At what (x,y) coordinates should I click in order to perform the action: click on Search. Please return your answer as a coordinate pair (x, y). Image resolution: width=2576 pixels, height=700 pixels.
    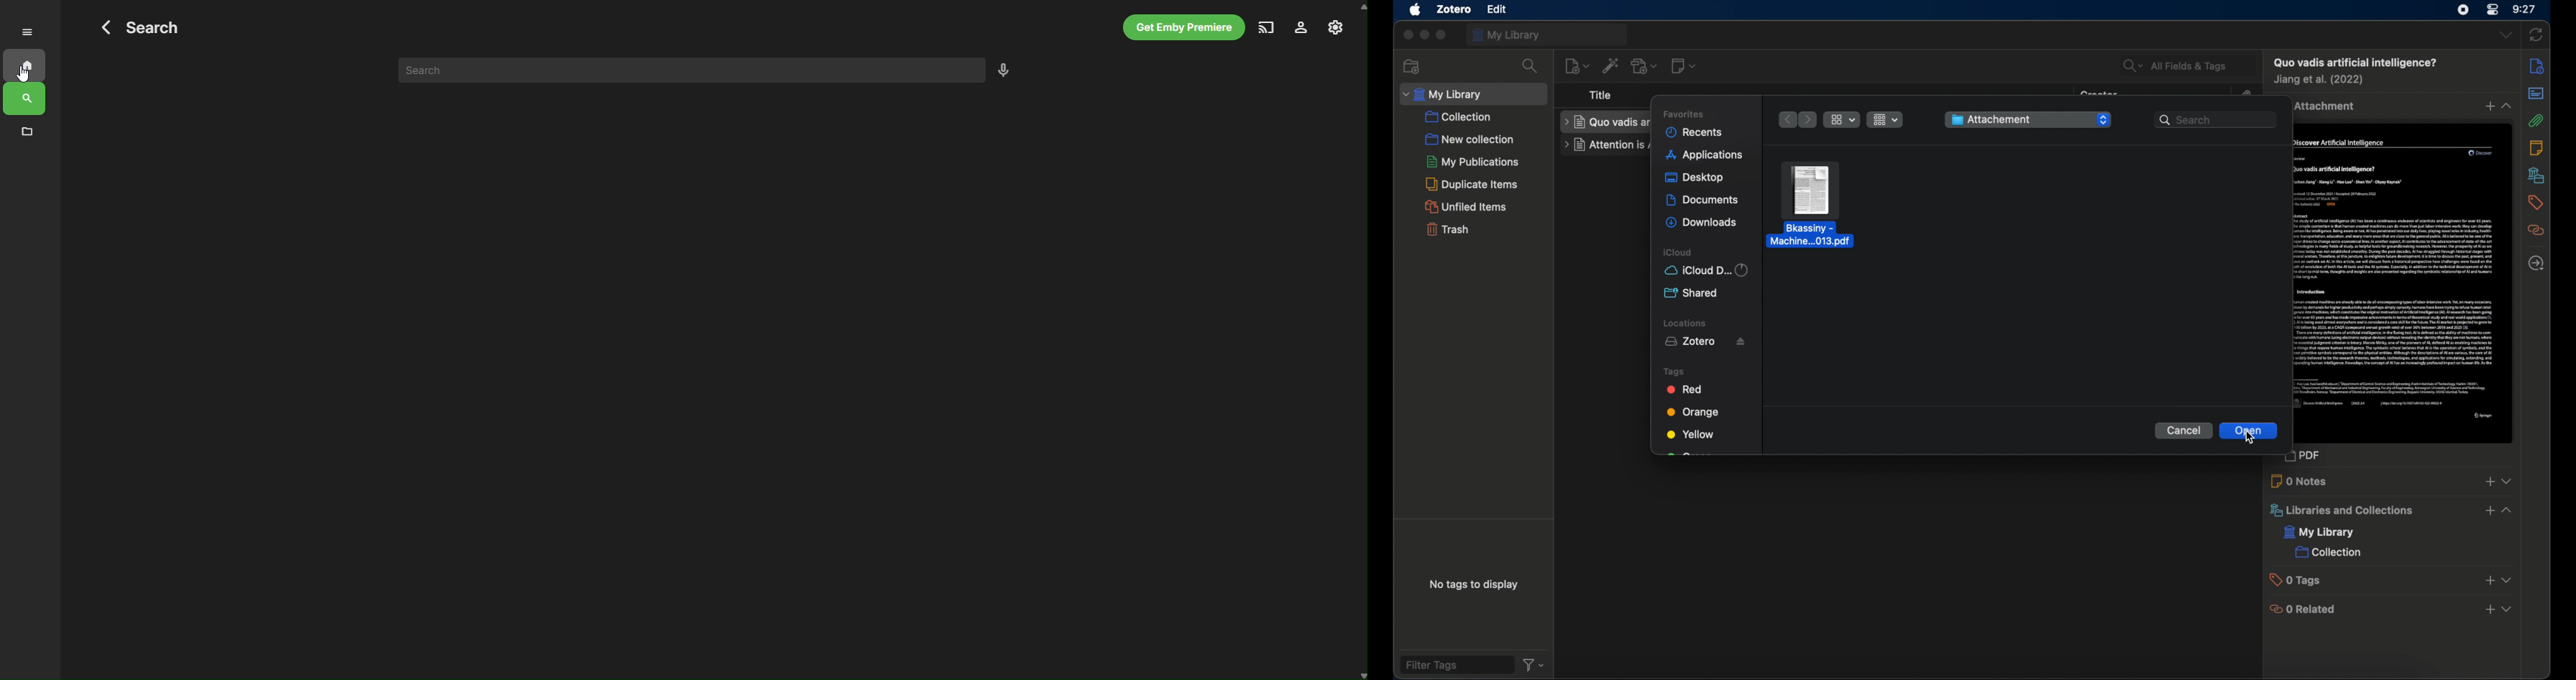
    Looking at the image, I should click on (24, 100).